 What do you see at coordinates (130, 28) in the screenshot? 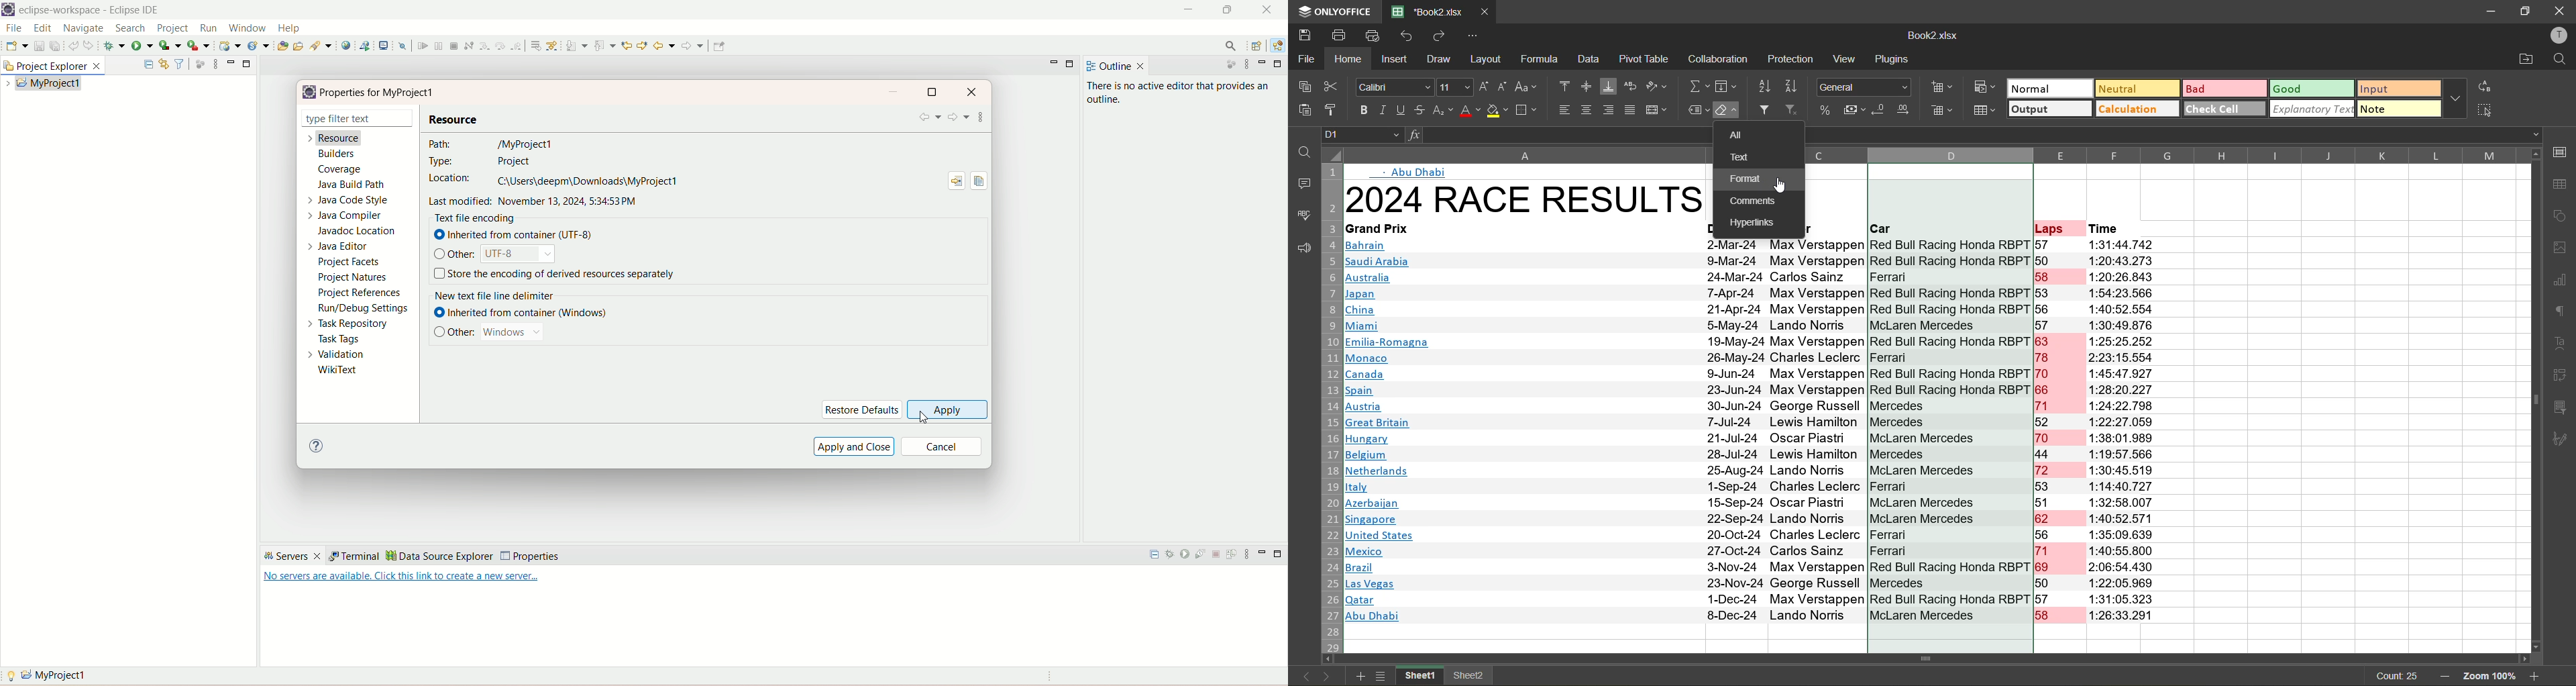
I see `search` at bounding box center [130, 28].